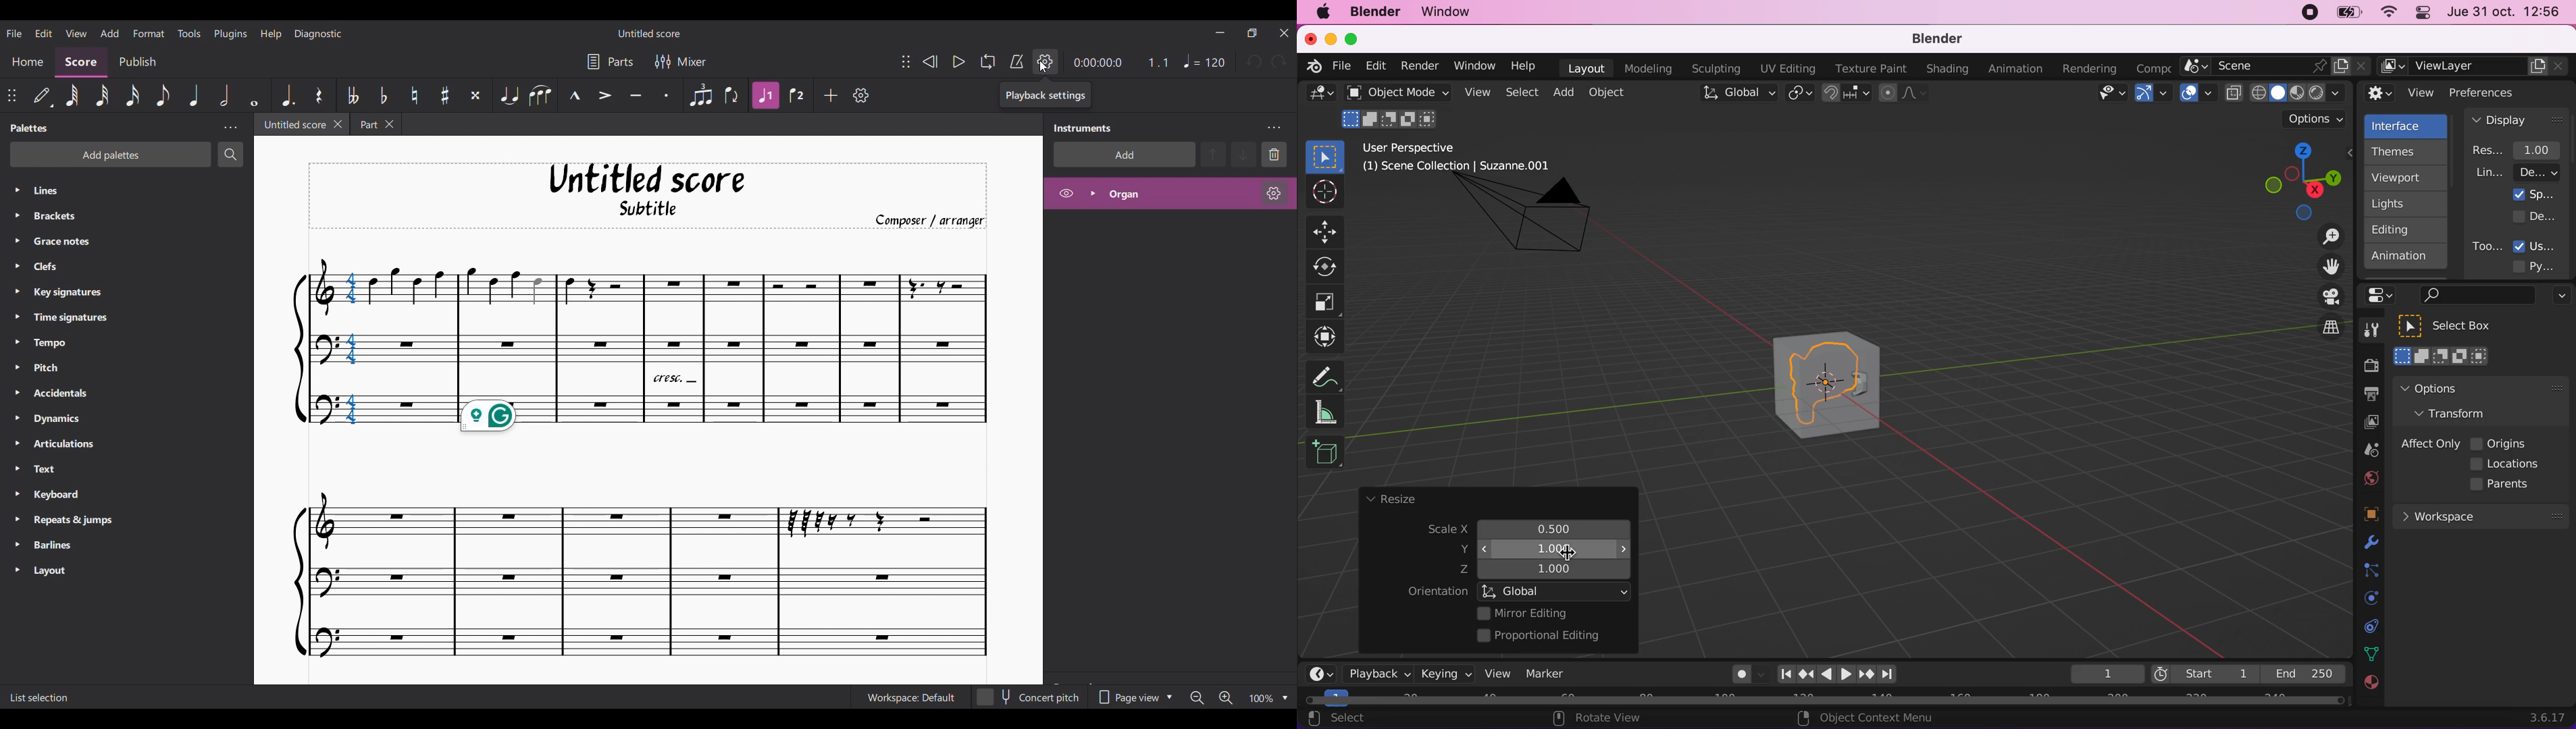 The width and height of the screenshot is (2576, 756). What do you see at coordinates (16, 380) in the screenshot?
I see `Expand respective palette lines` at bounding box center [16, 380].